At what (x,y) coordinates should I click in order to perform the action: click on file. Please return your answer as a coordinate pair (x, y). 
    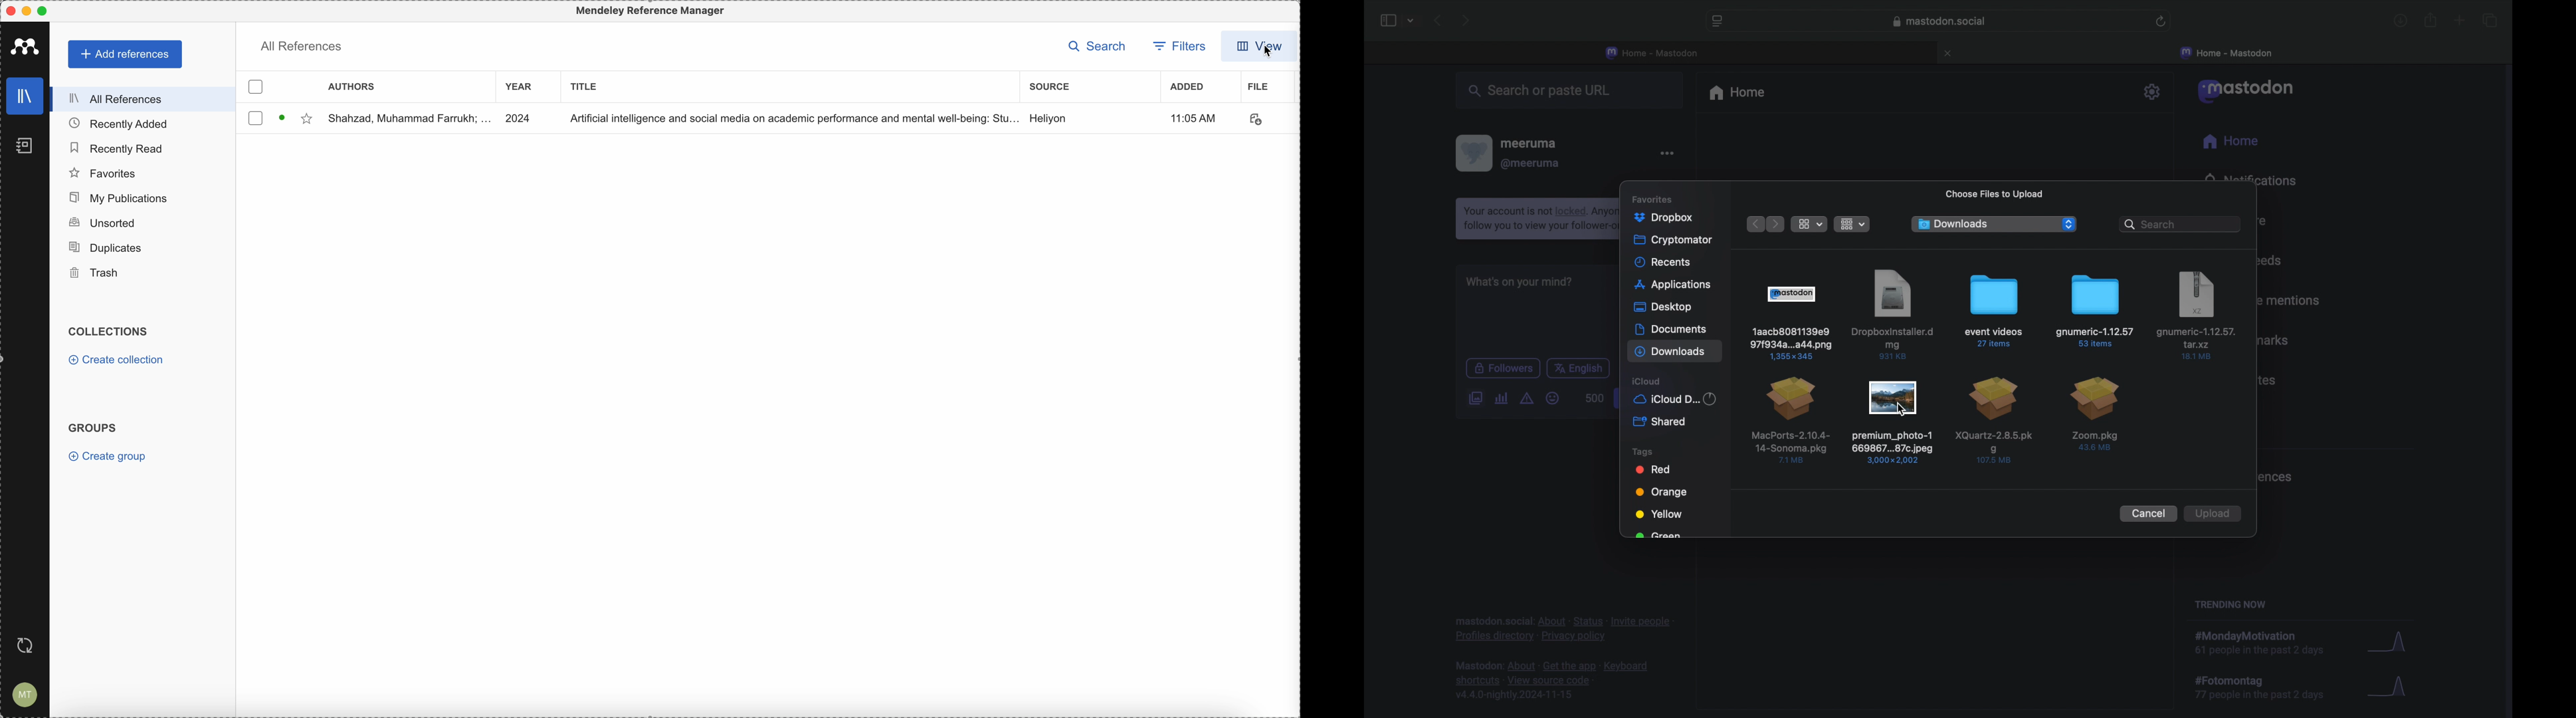
    Looking at the image, I should click on (2197, 316).